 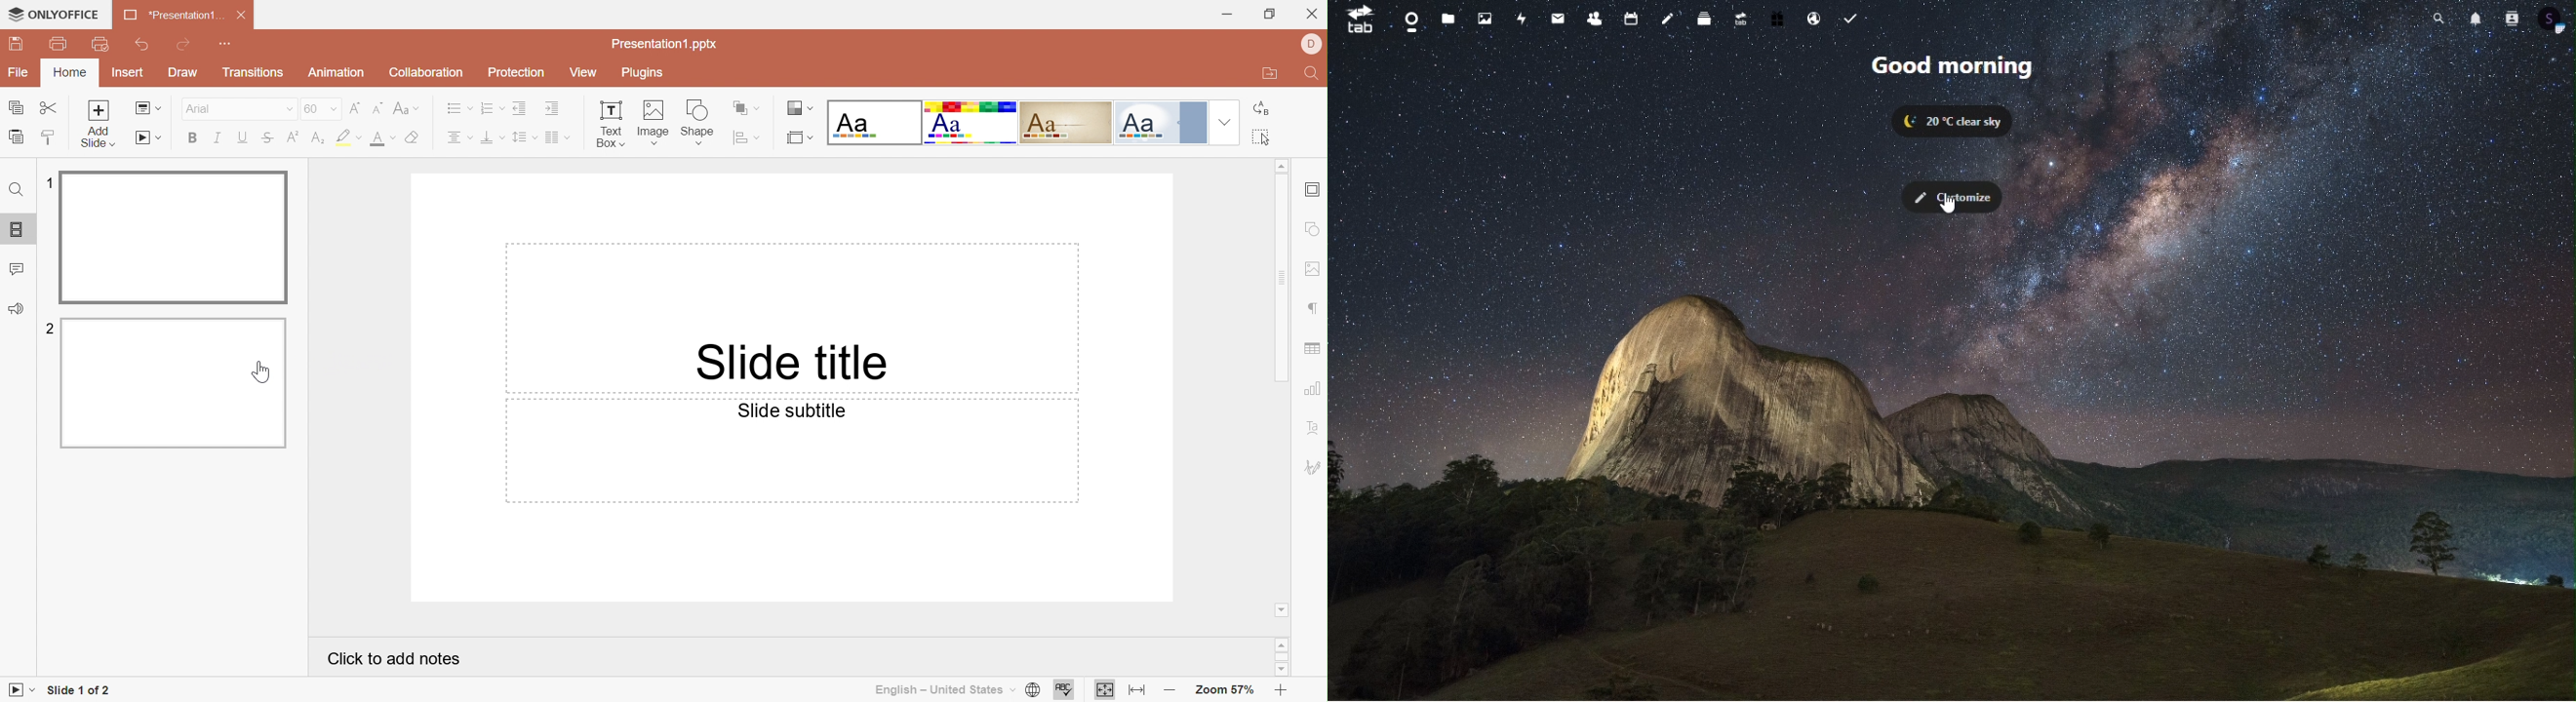 What do you see at coordinates (656, 121) in the screenshot?
I see `Image` at bounding box center [656, 121].